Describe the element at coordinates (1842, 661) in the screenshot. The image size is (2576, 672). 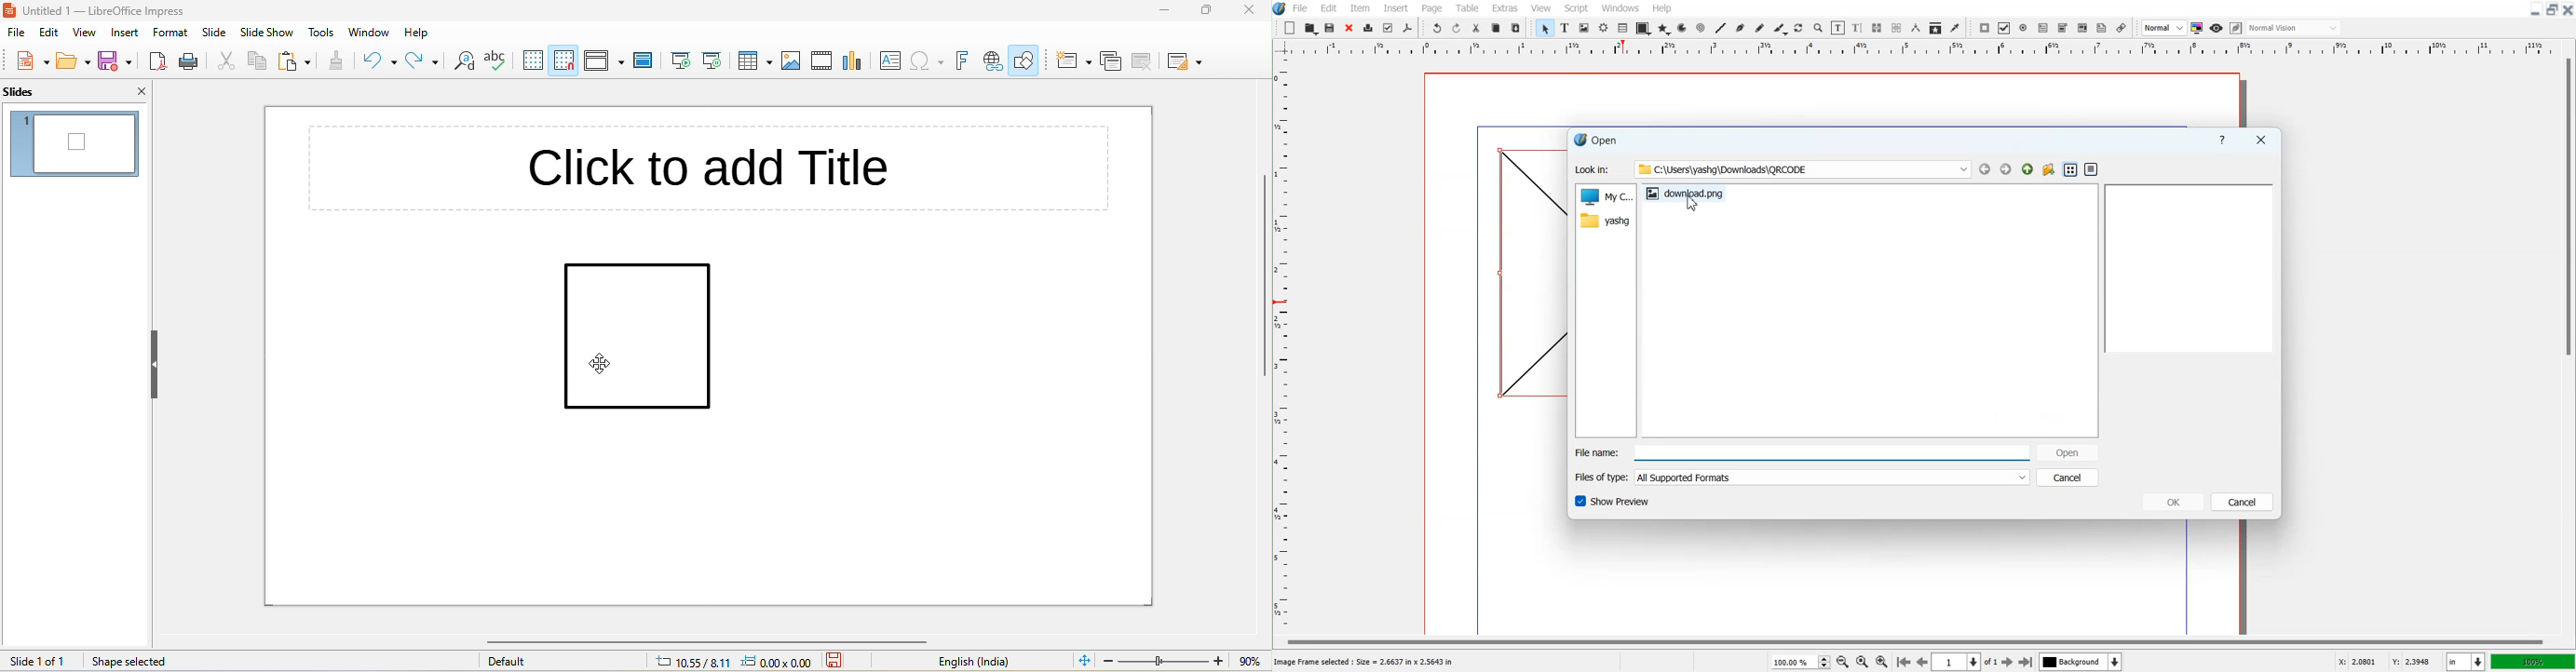
I see `Zoom Out` at that location.